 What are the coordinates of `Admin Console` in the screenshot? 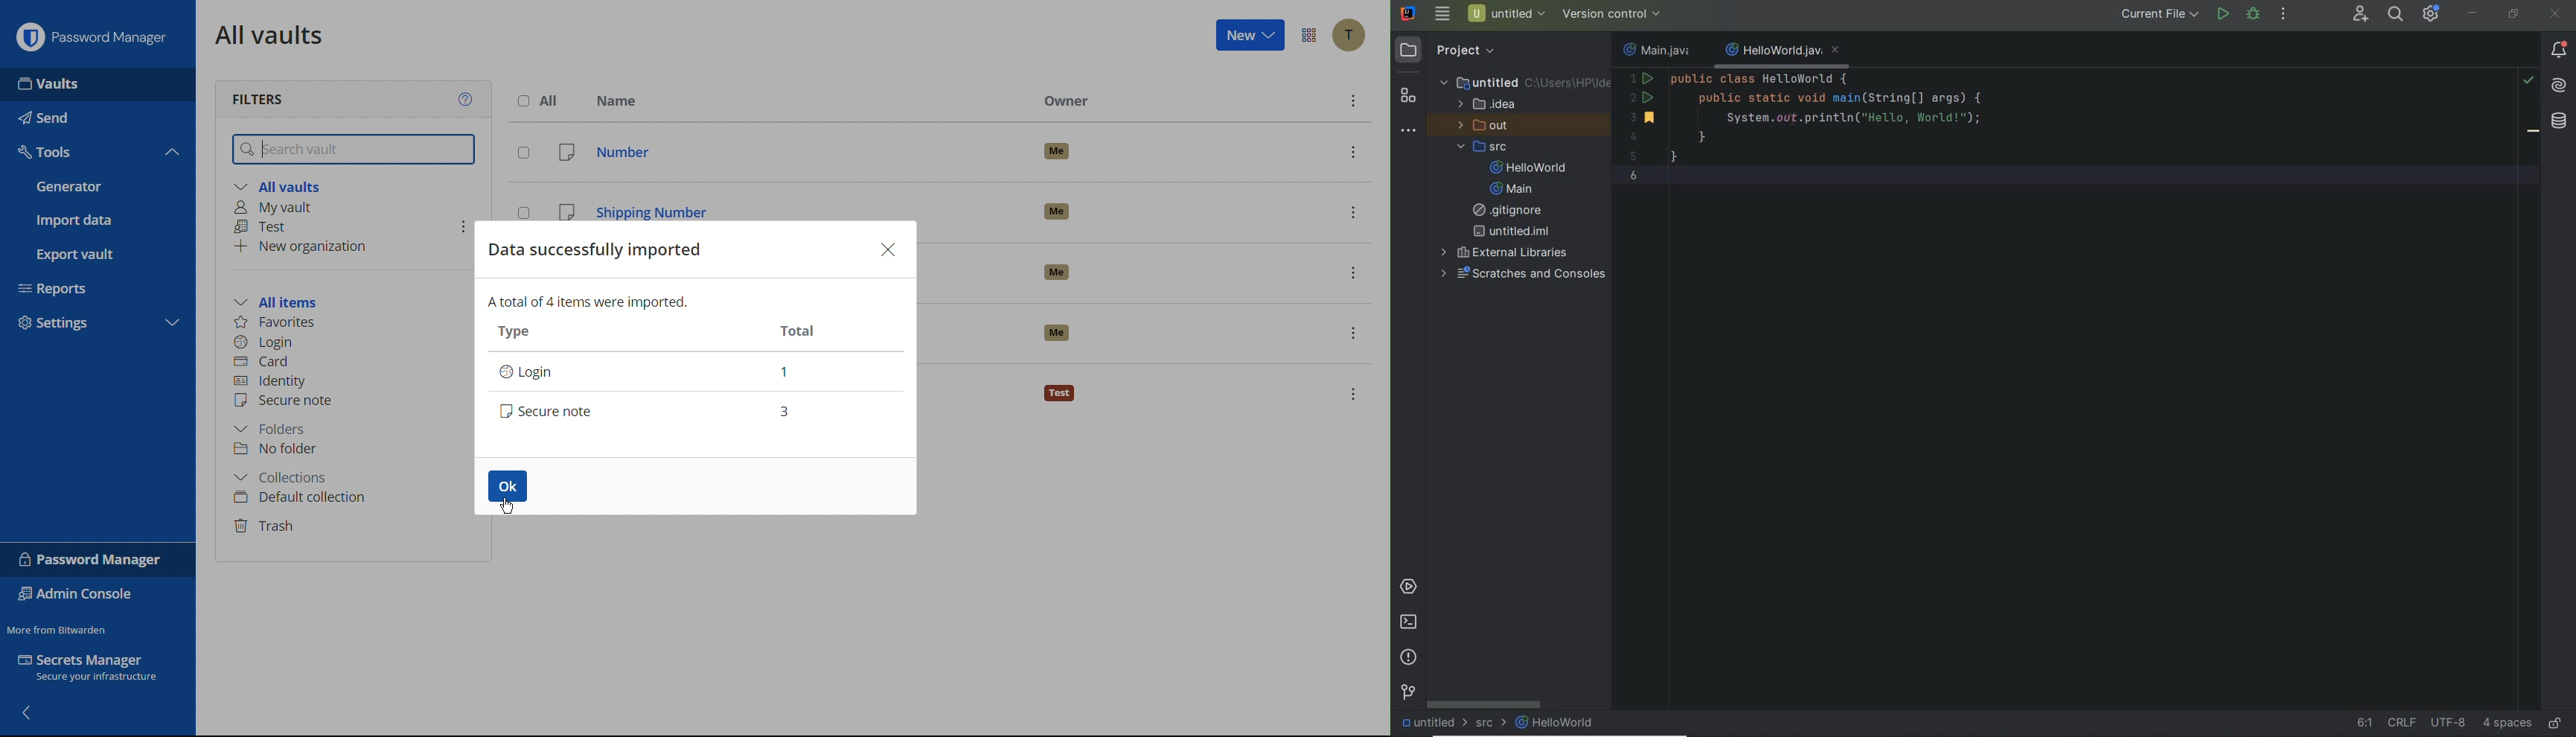 It's located at (77, 596).